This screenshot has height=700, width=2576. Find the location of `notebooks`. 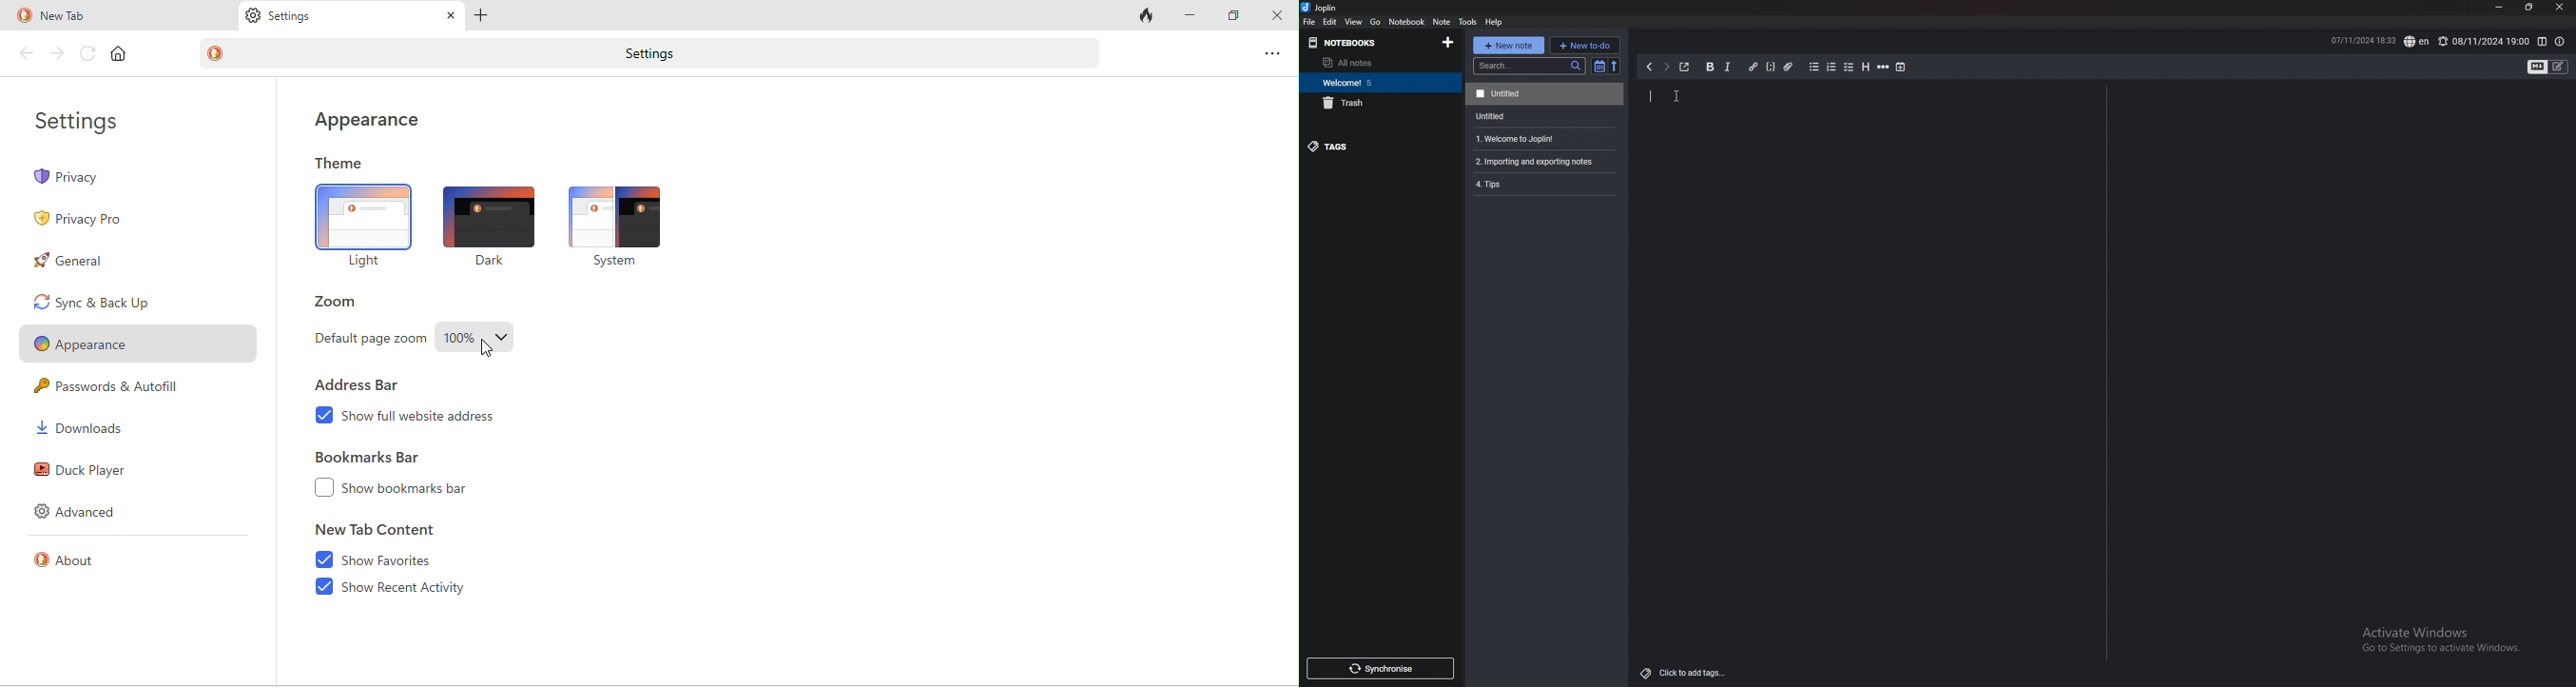

notebooks is located at coordinates (1360, 43).